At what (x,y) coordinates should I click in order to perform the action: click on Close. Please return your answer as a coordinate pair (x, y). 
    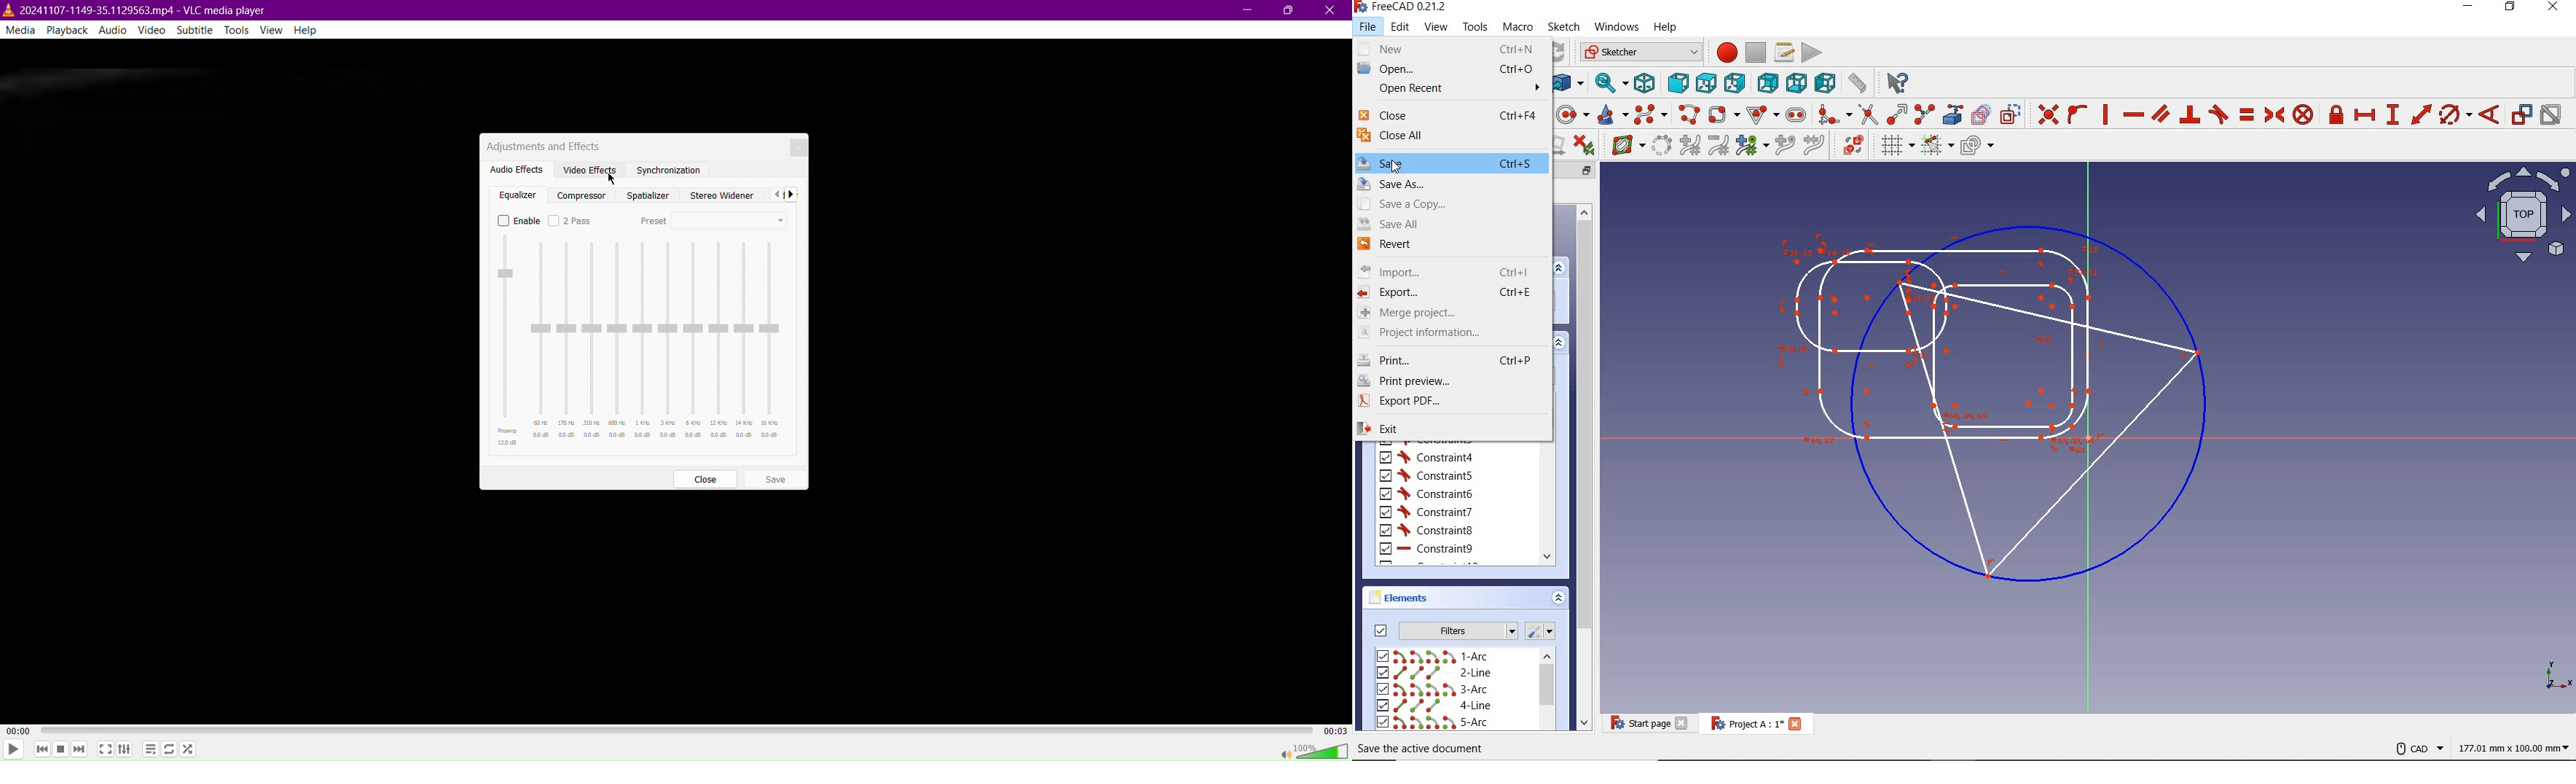
    Looking at the image, I should click on (1332, 11).